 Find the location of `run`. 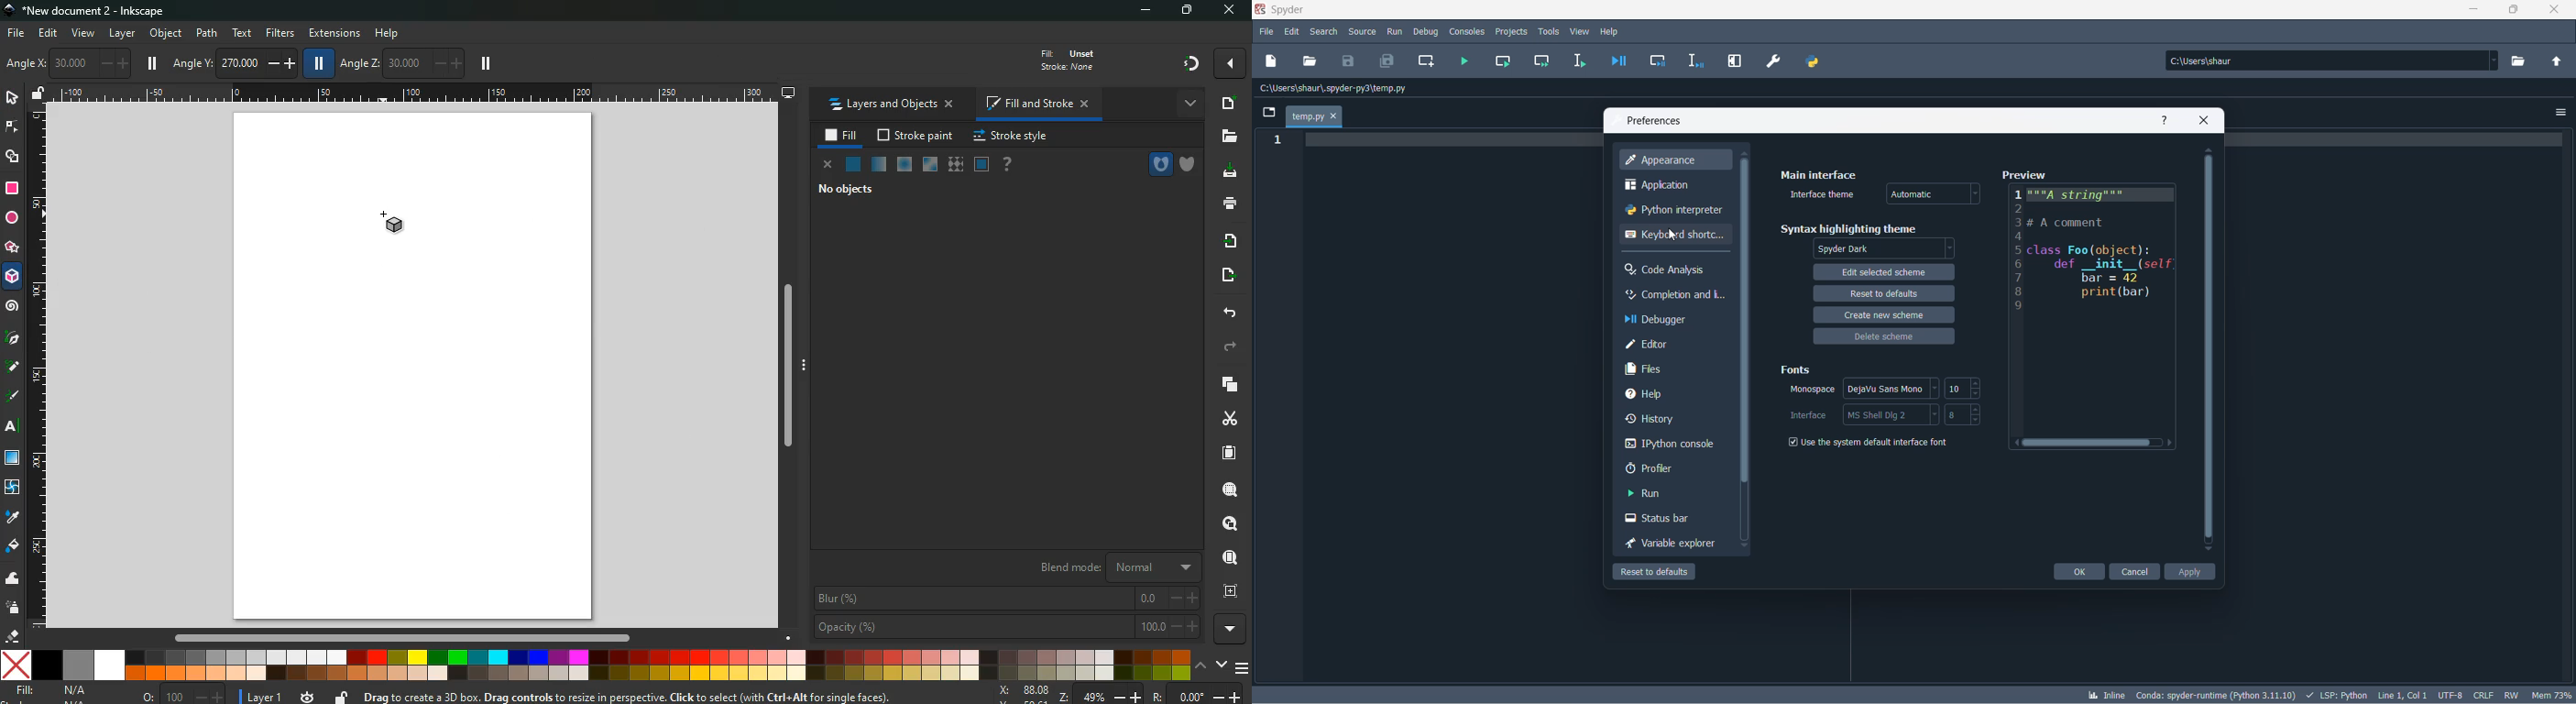

run is located at coordinates (1669, 492).